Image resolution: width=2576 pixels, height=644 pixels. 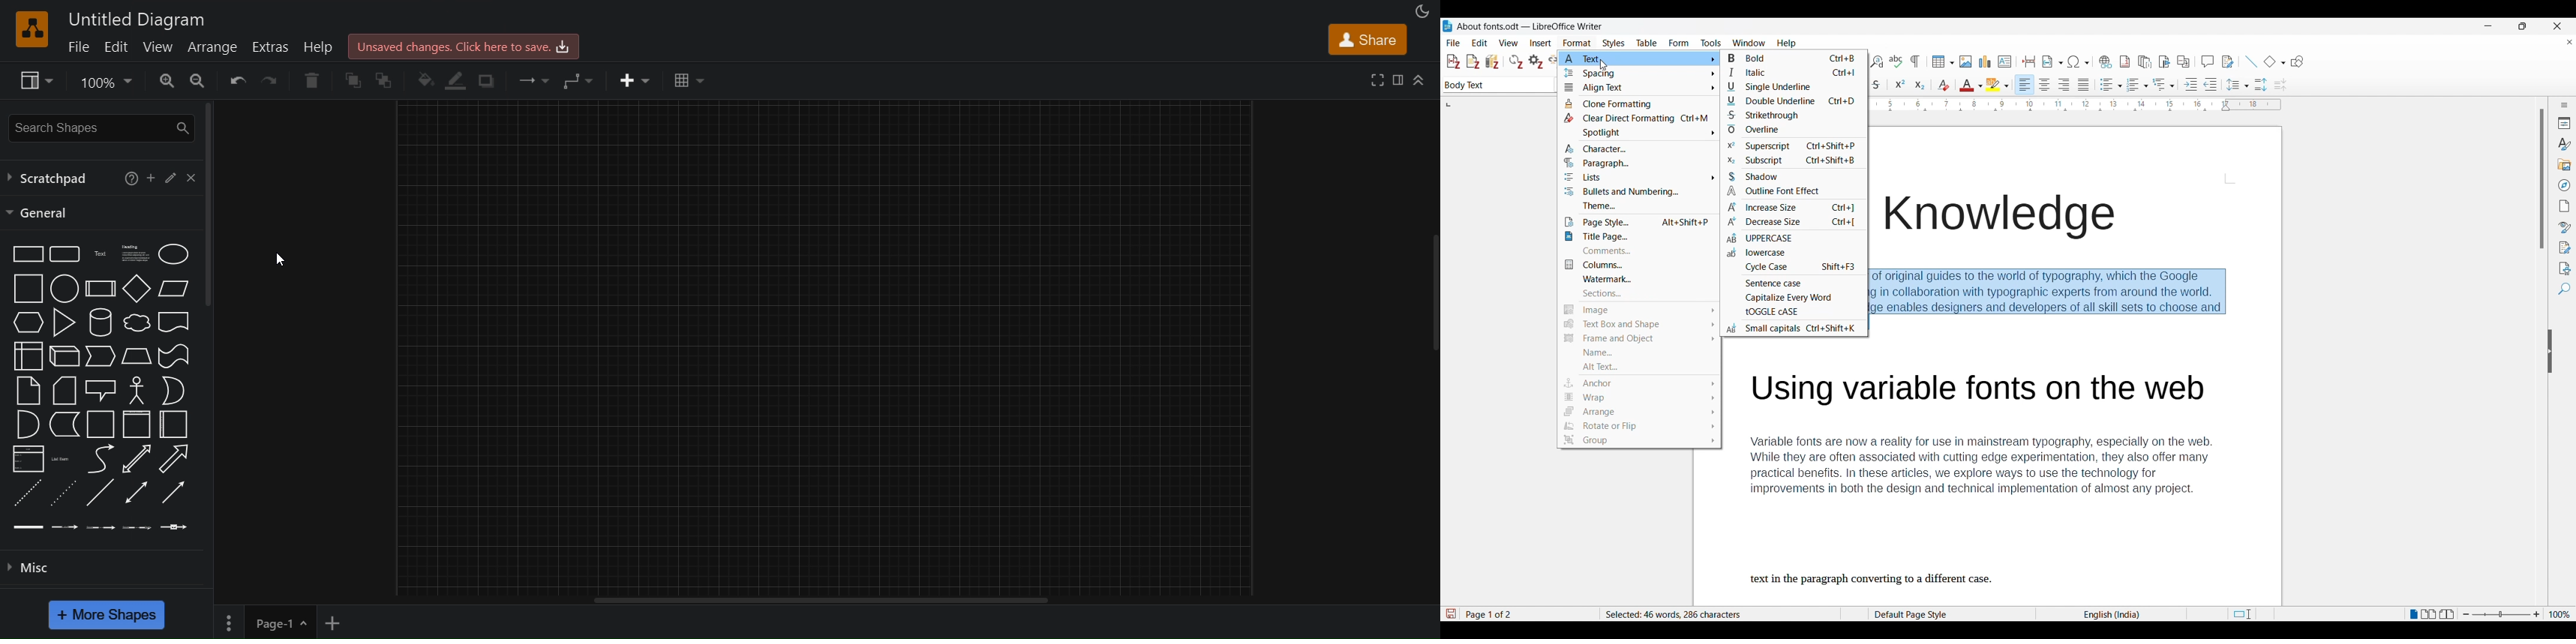 What do you see at coordinates (1536, 62) in the screenshot?
I see `Set document preferences` at bounding box center [1536, 62].